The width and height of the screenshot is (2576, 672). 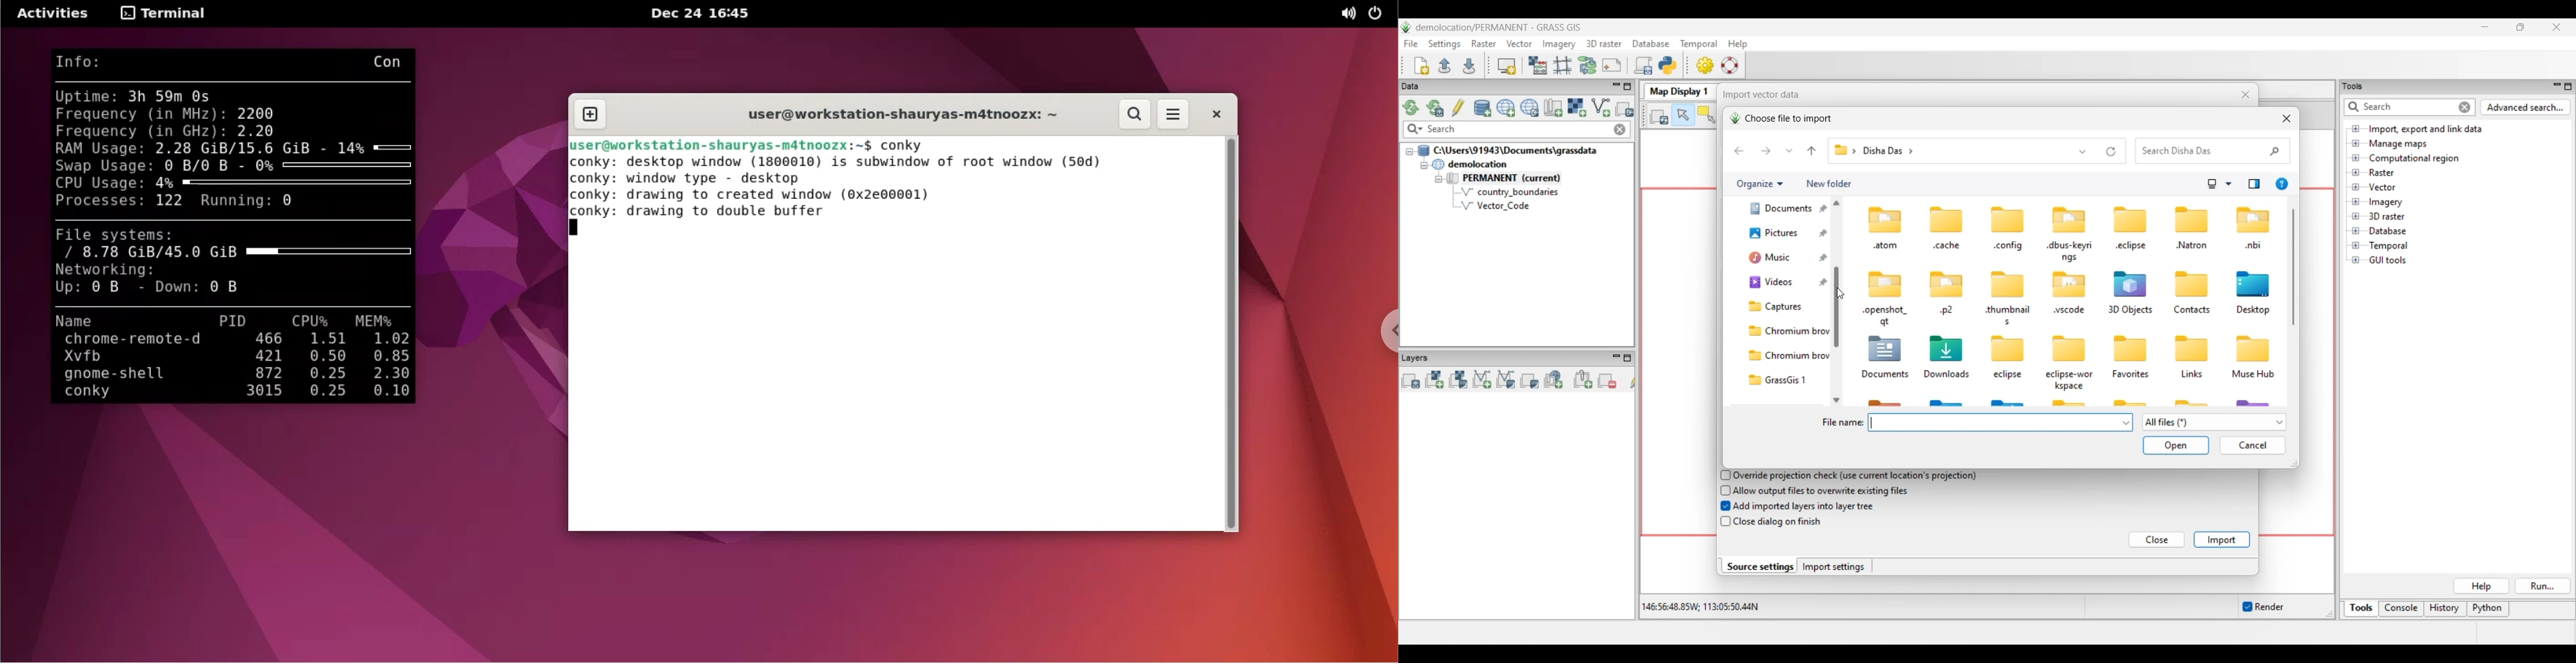 What do you see at coordinates (2130, 219) in the screenshot?
I see `icon` at bounding box center [2130, 219].